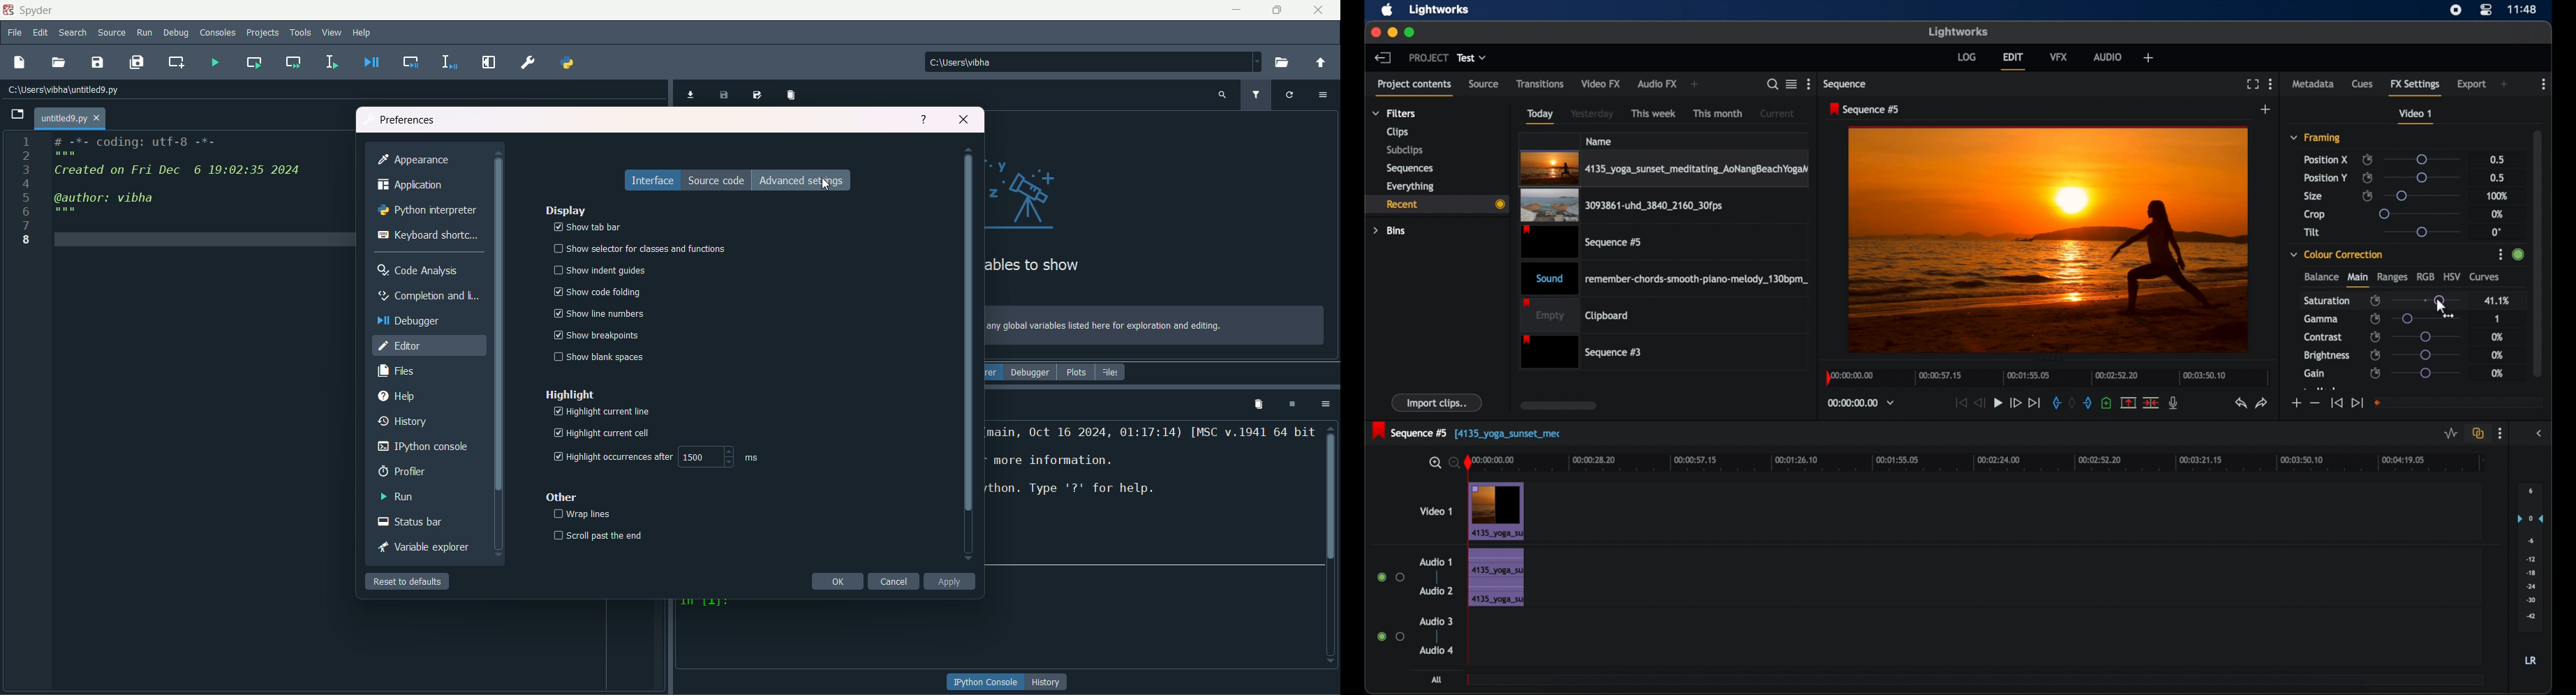 This screenshot has width=2576, height=700. I want to click on debugger, so click(1030, 373).